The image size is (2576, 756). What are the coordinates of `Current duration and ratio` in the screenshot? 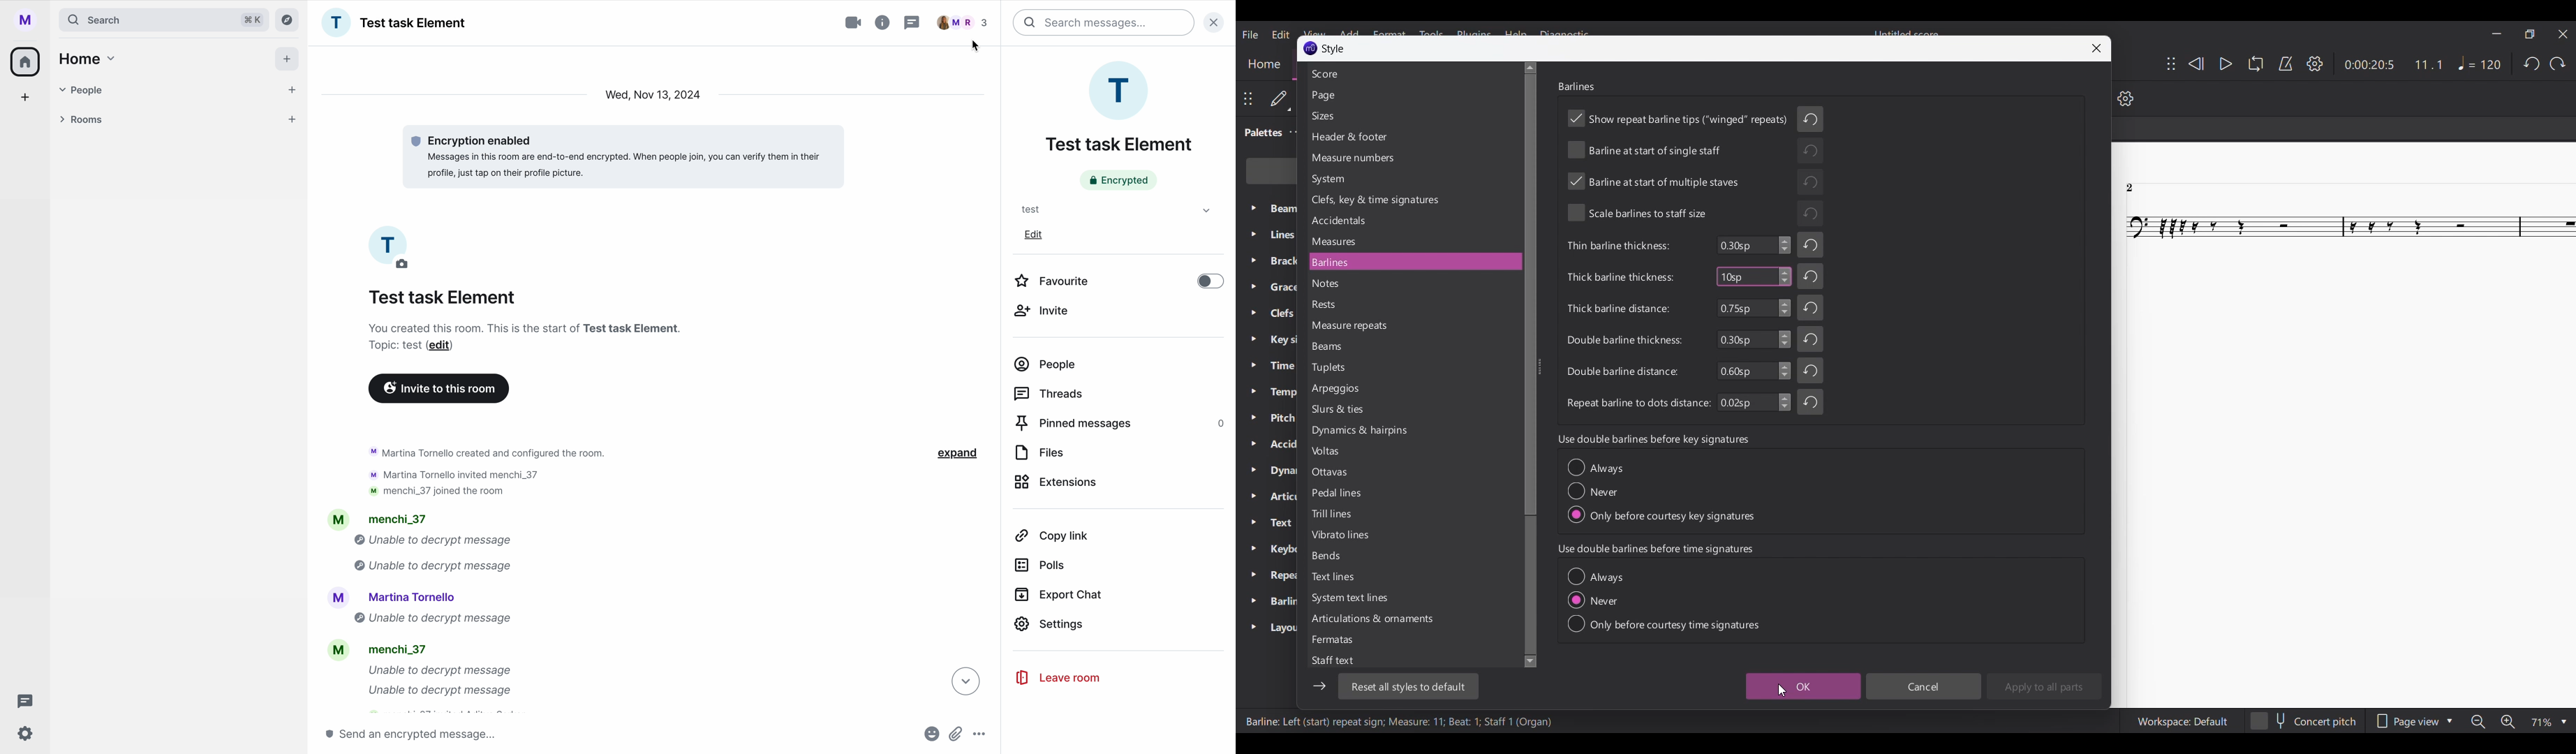 It's located at (2394, 65).